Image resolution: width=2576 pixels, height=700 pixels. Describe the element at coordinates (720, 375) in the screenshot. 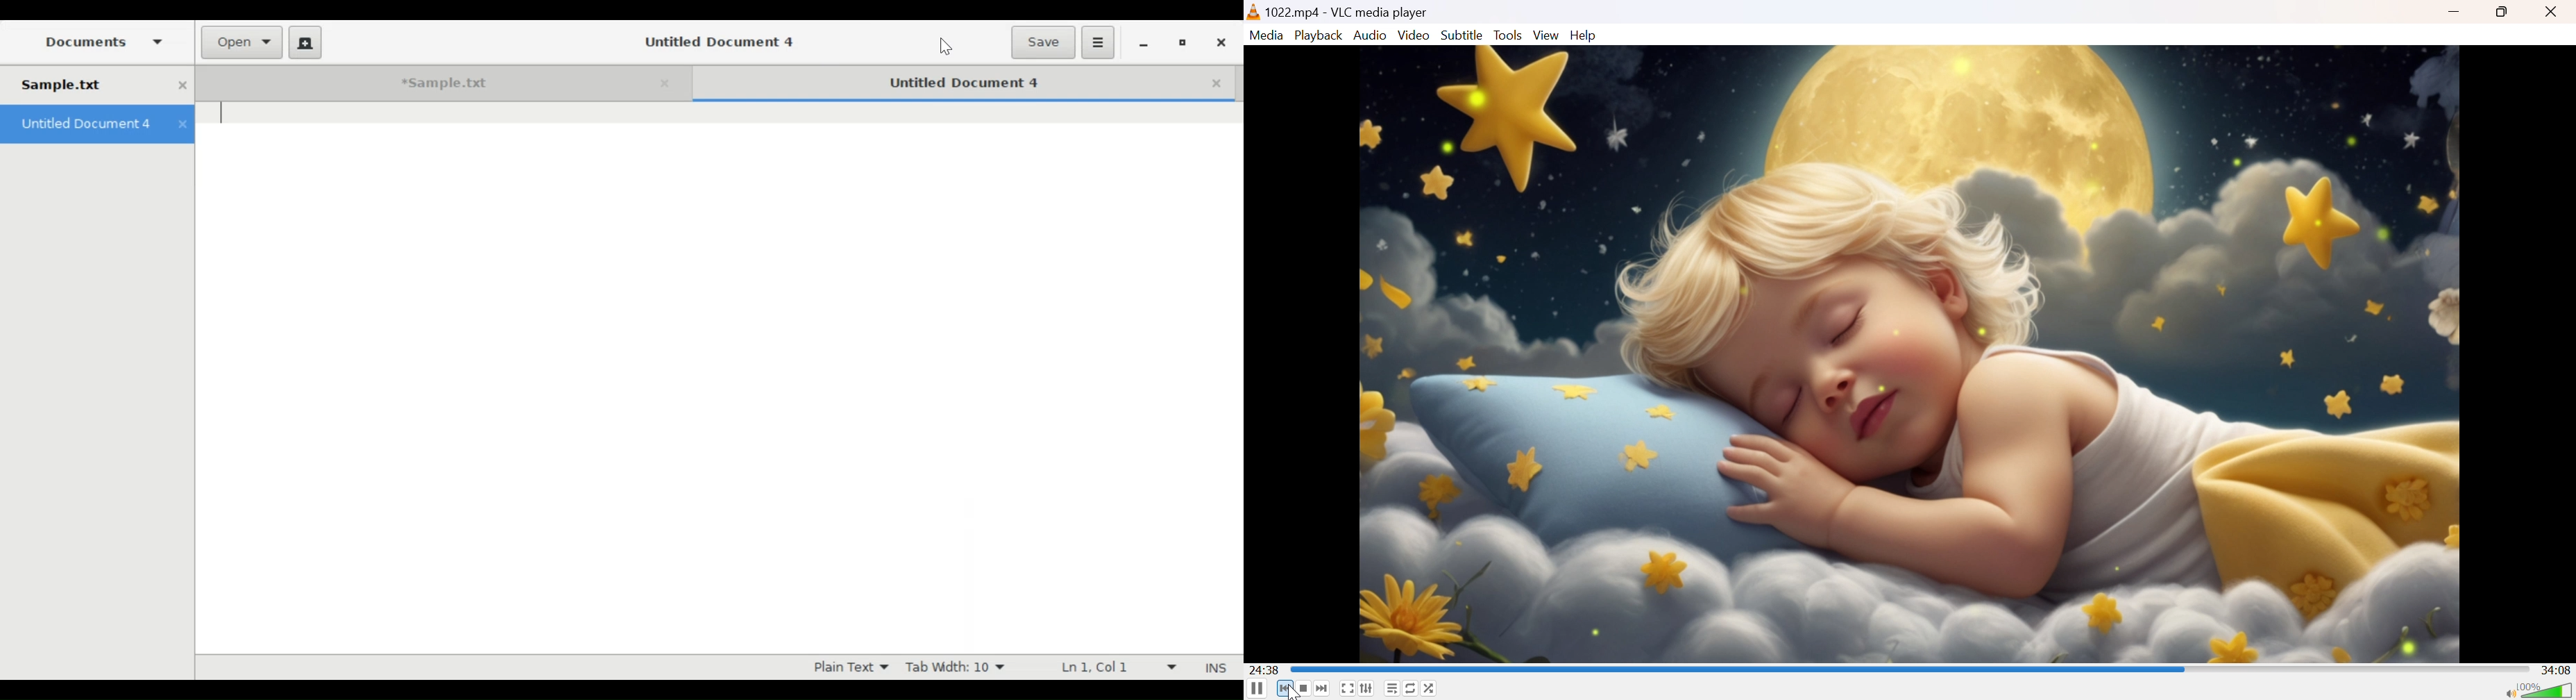

I see `Text Entry Pane` at that location.